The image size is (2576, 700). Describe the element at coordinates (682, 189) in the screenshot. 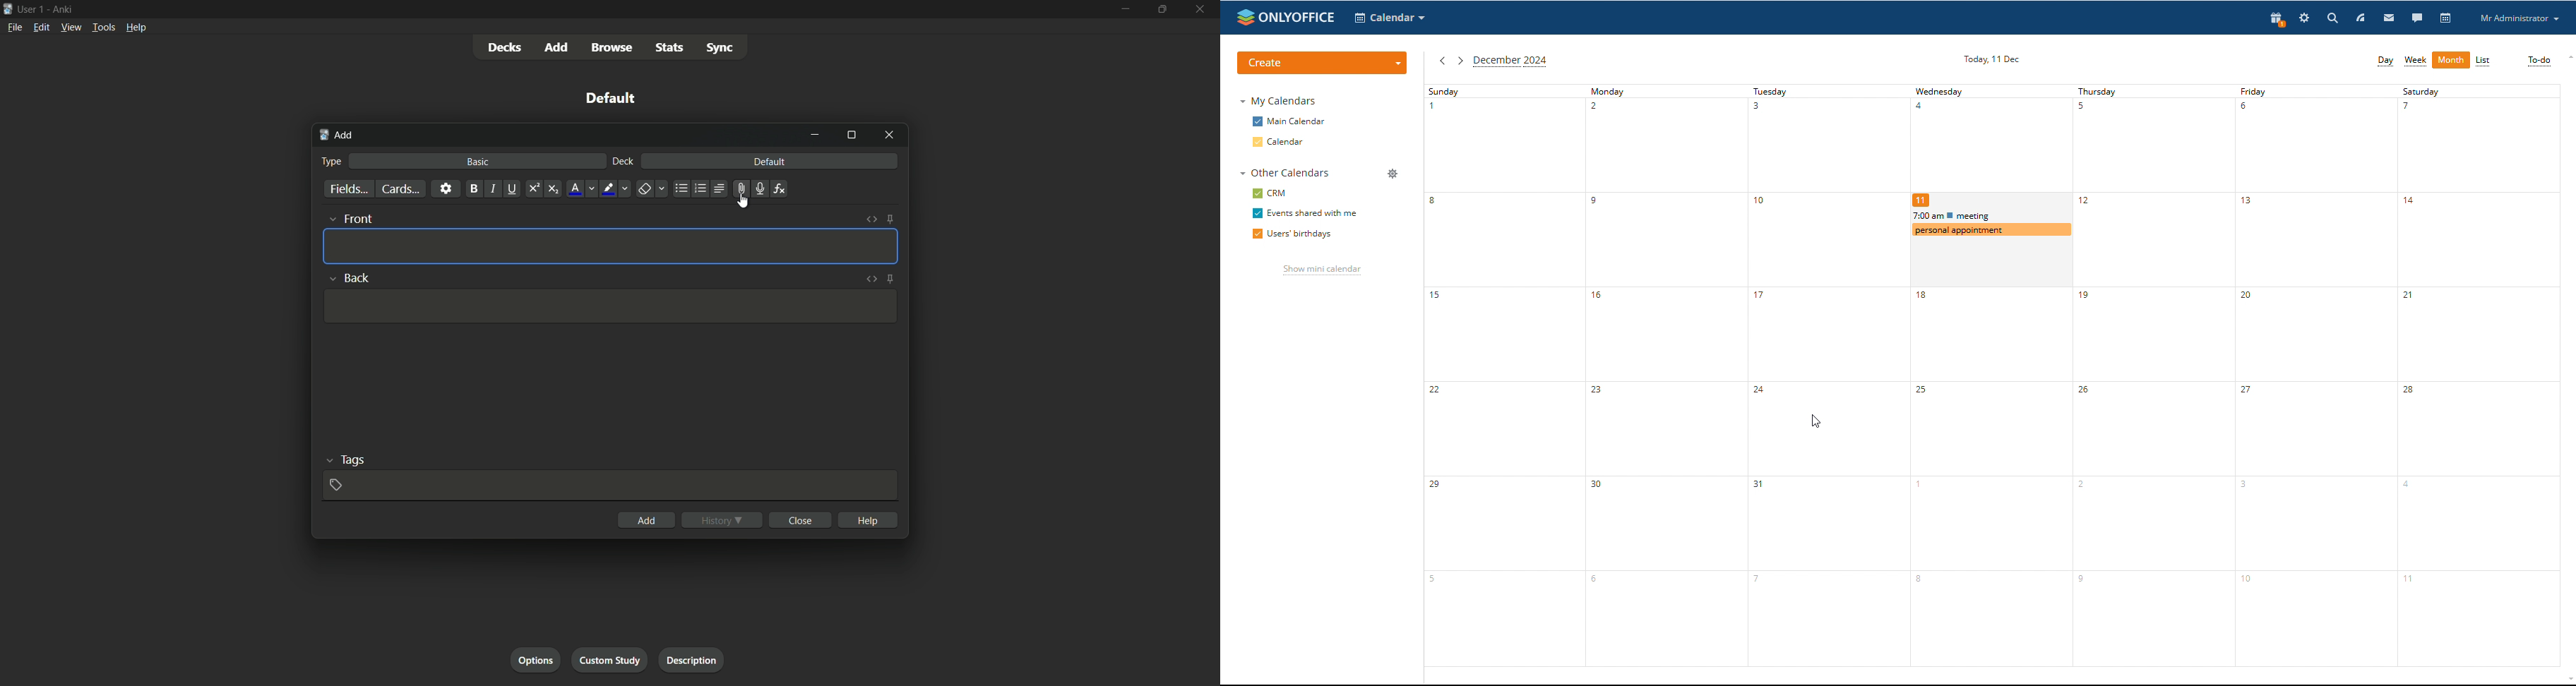

I see `unordered list` at that location.